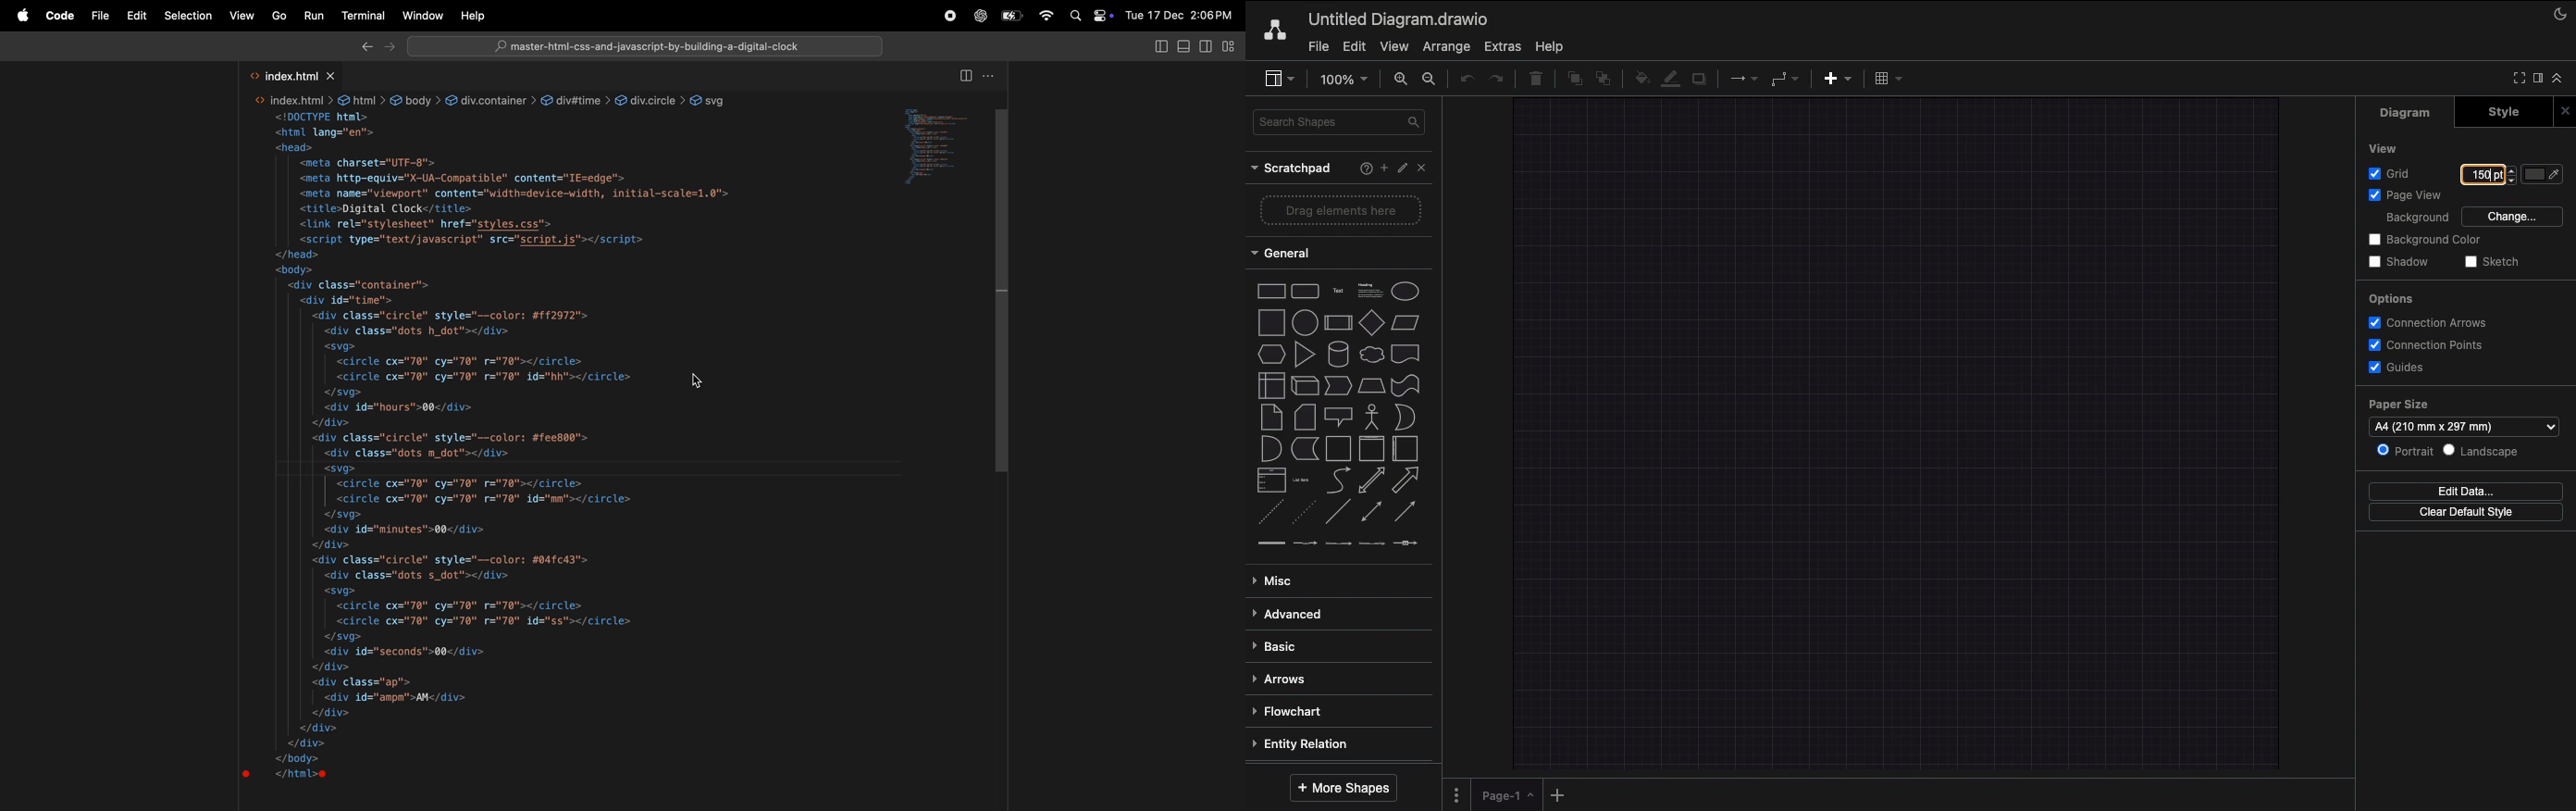 The width and height of the screenshot is (2576, 812). Describe the element at coordinates (2381, 148) in the screenshot. I see `View` at that location.